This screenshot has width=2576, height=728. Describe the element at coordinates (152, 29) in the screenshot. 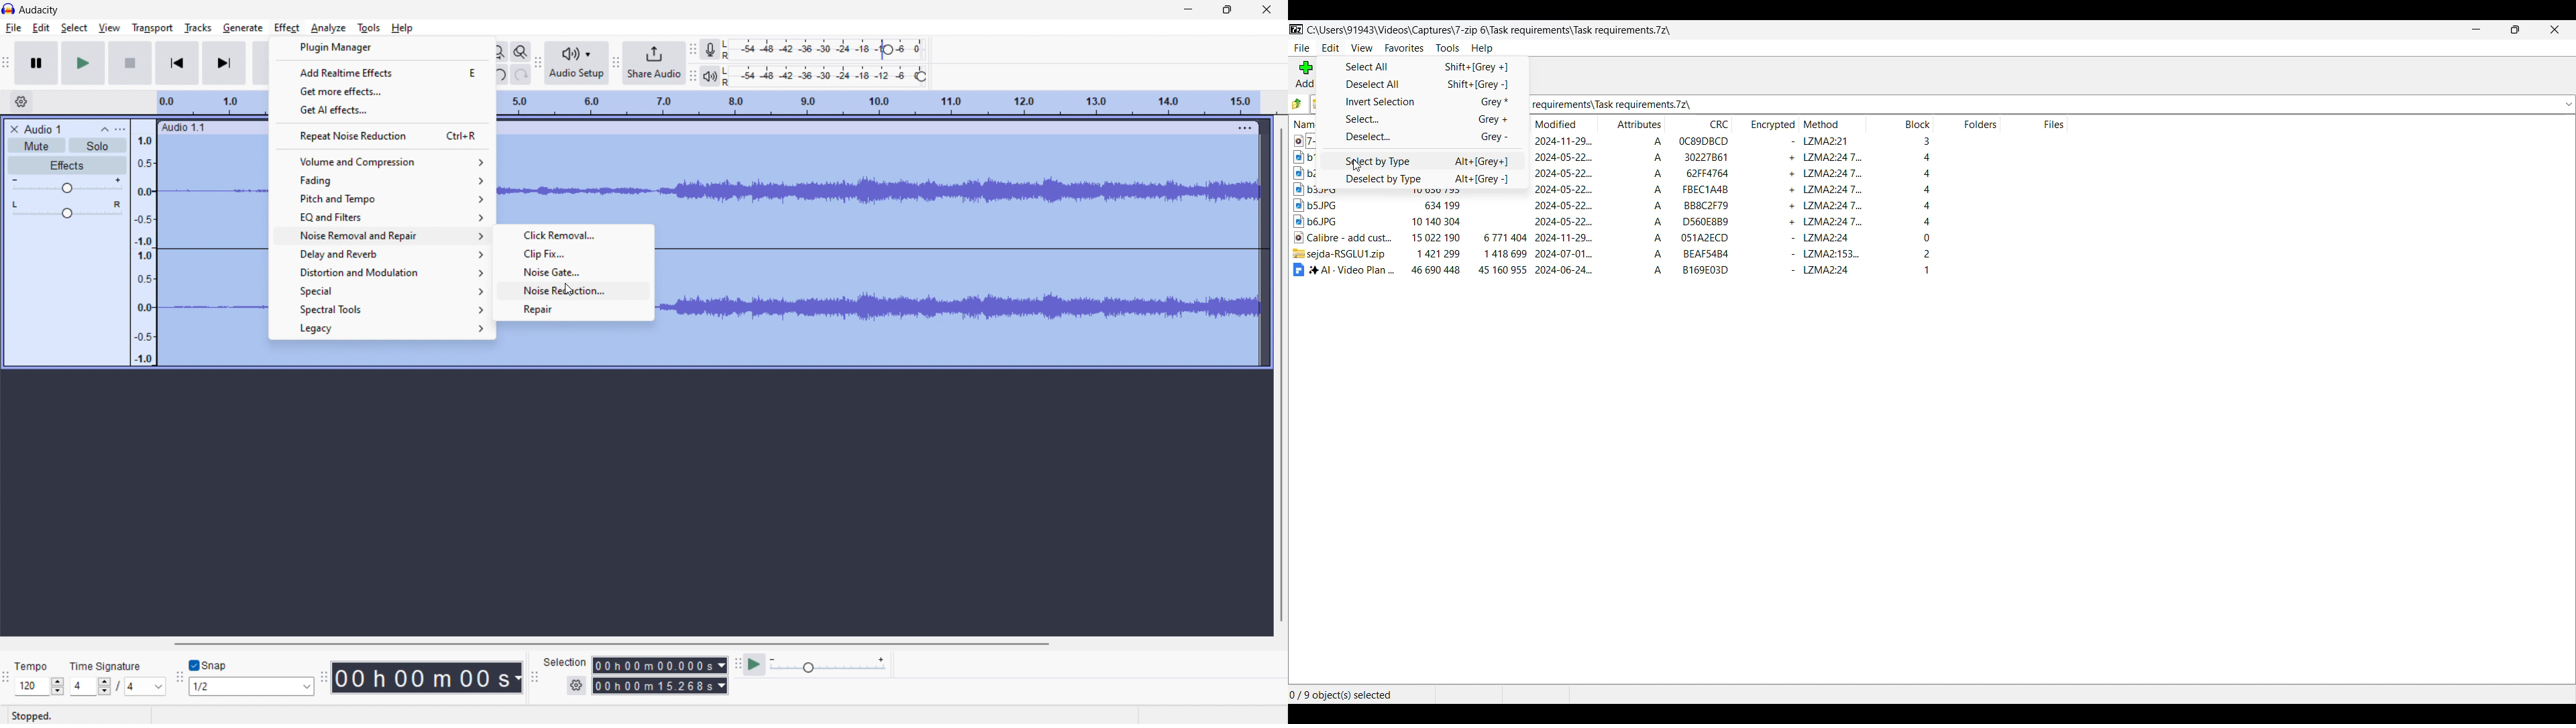

I see `transport` at that location.